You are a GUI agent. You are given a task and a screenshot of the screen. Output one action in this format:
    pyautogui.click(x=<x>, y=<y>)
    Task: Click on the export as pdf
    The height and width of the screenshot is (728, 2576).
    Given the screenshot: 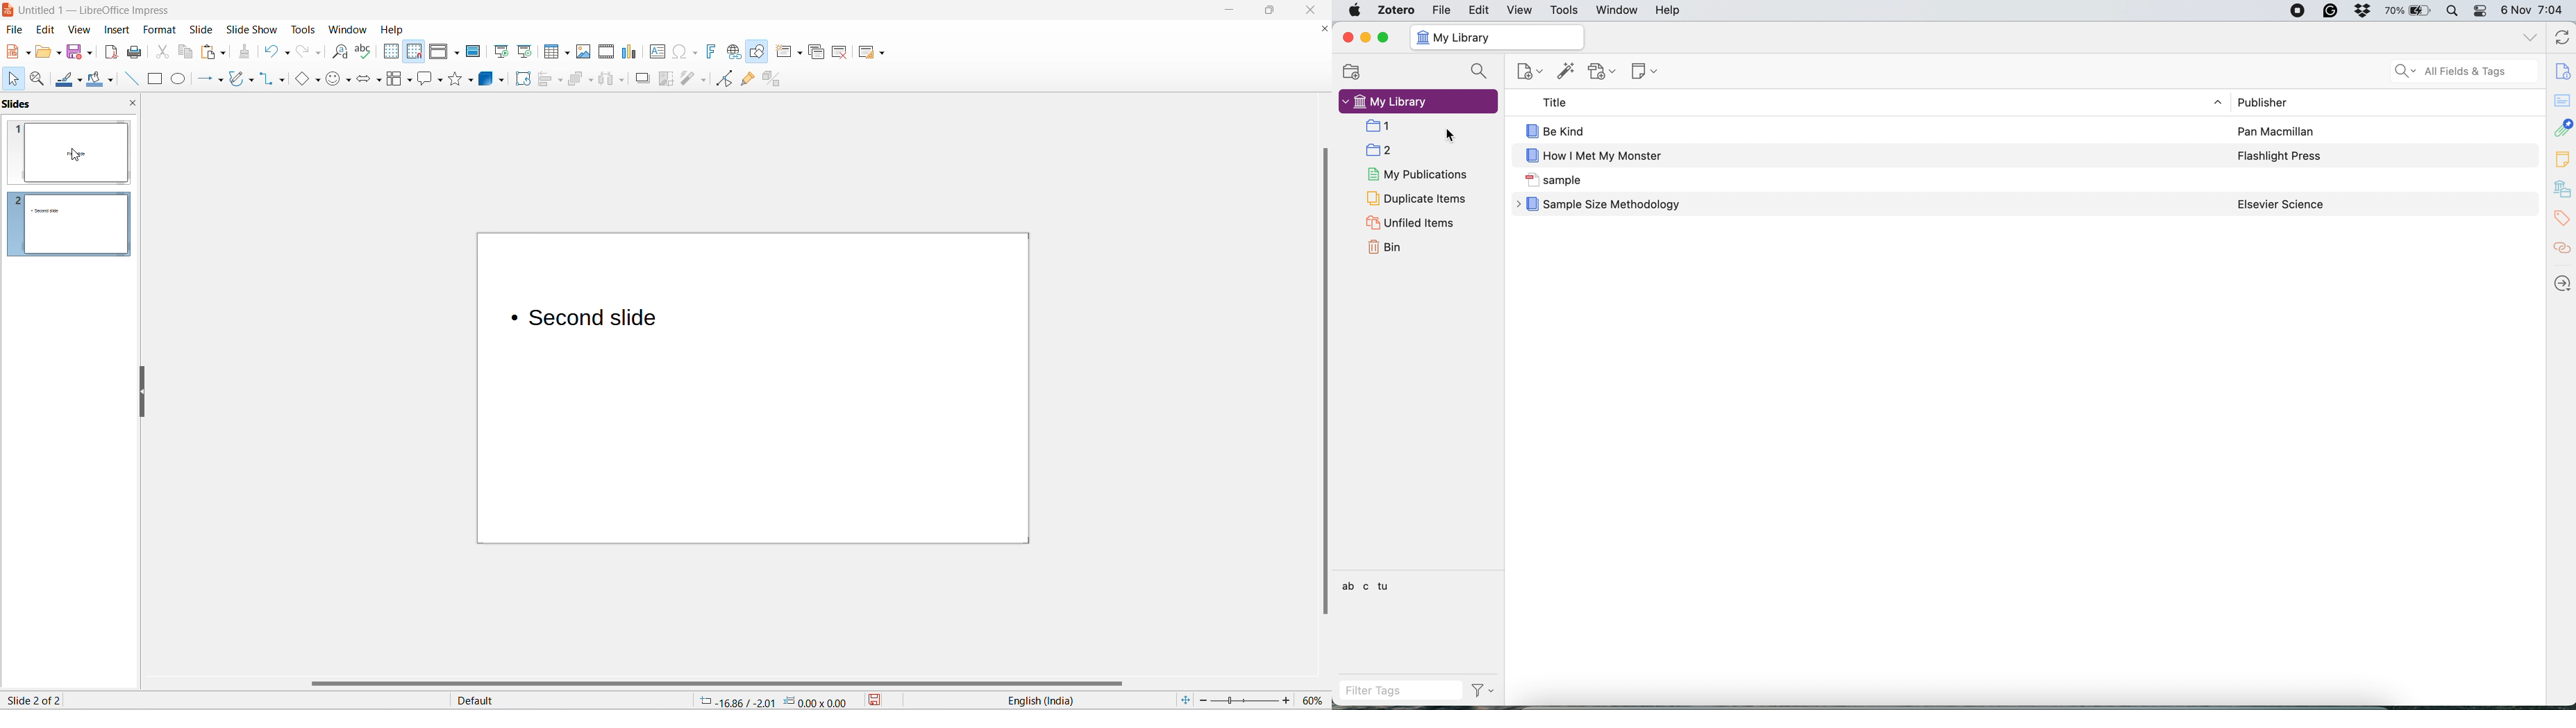 What is the action you would take?
    pyautogui.click(x=112, y=53)
    